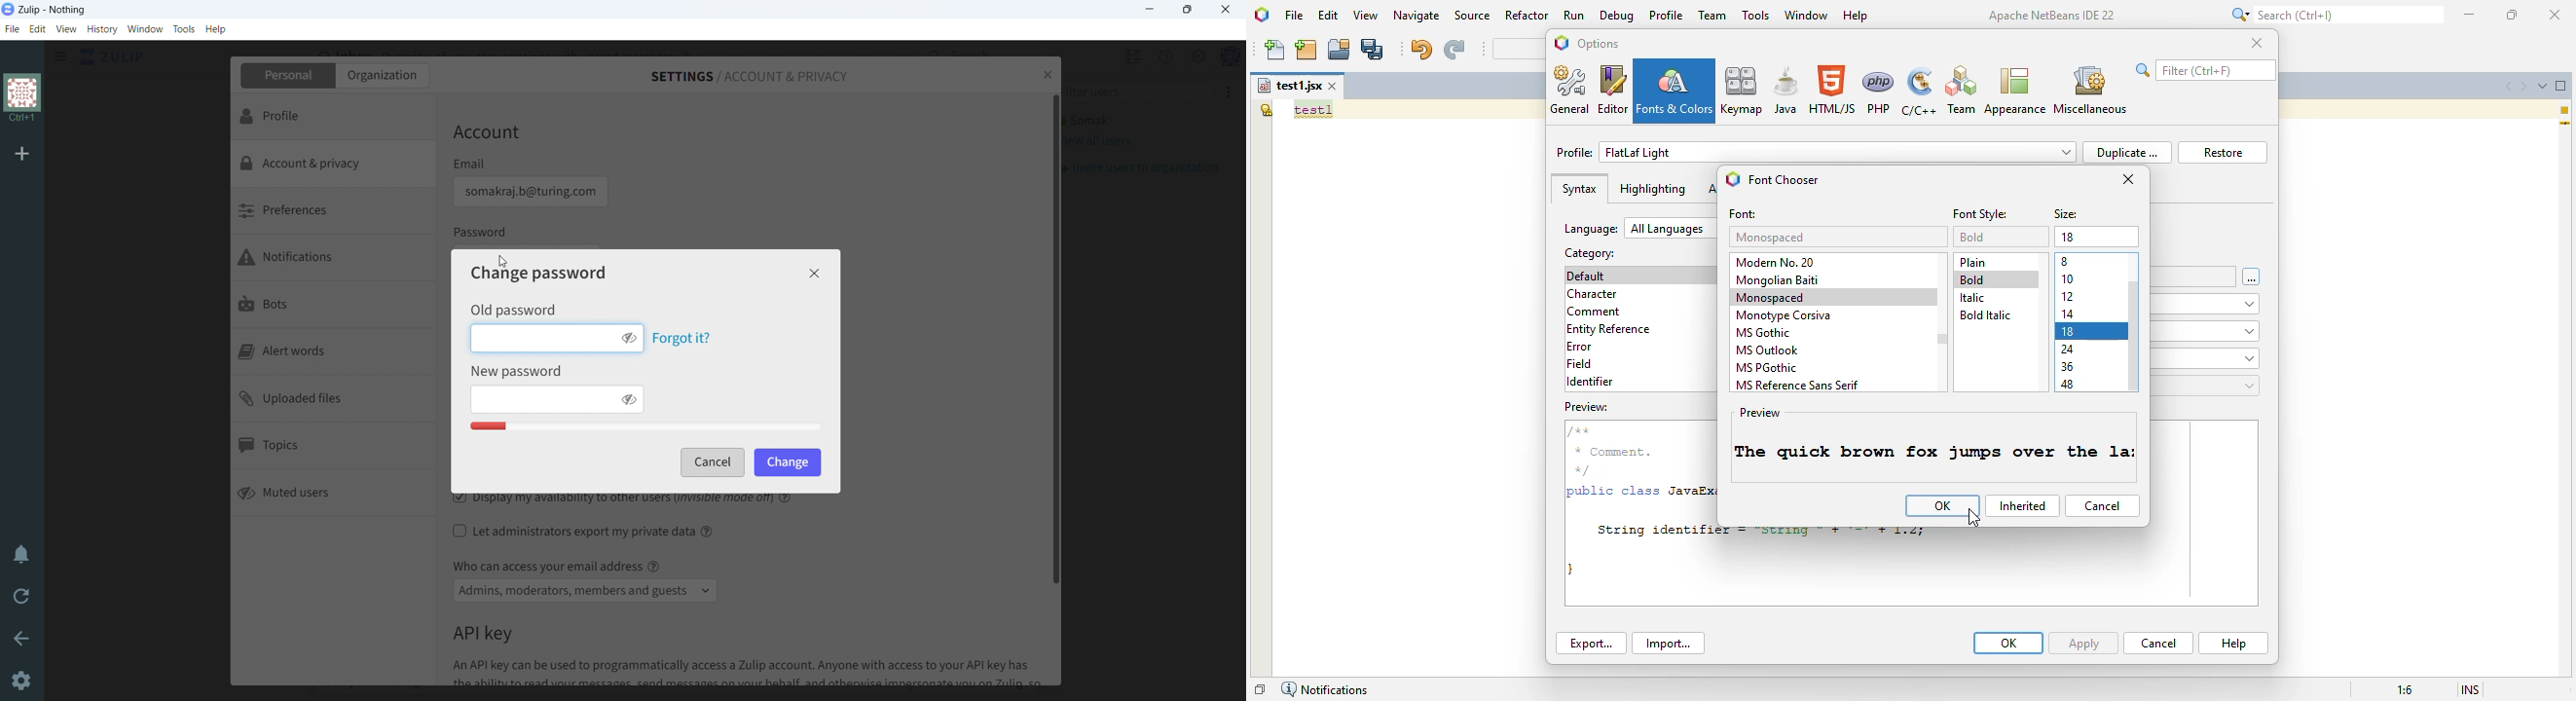  Describe the element at coordinates (333, 212) in the screenshot. I see `preferences` at that location.